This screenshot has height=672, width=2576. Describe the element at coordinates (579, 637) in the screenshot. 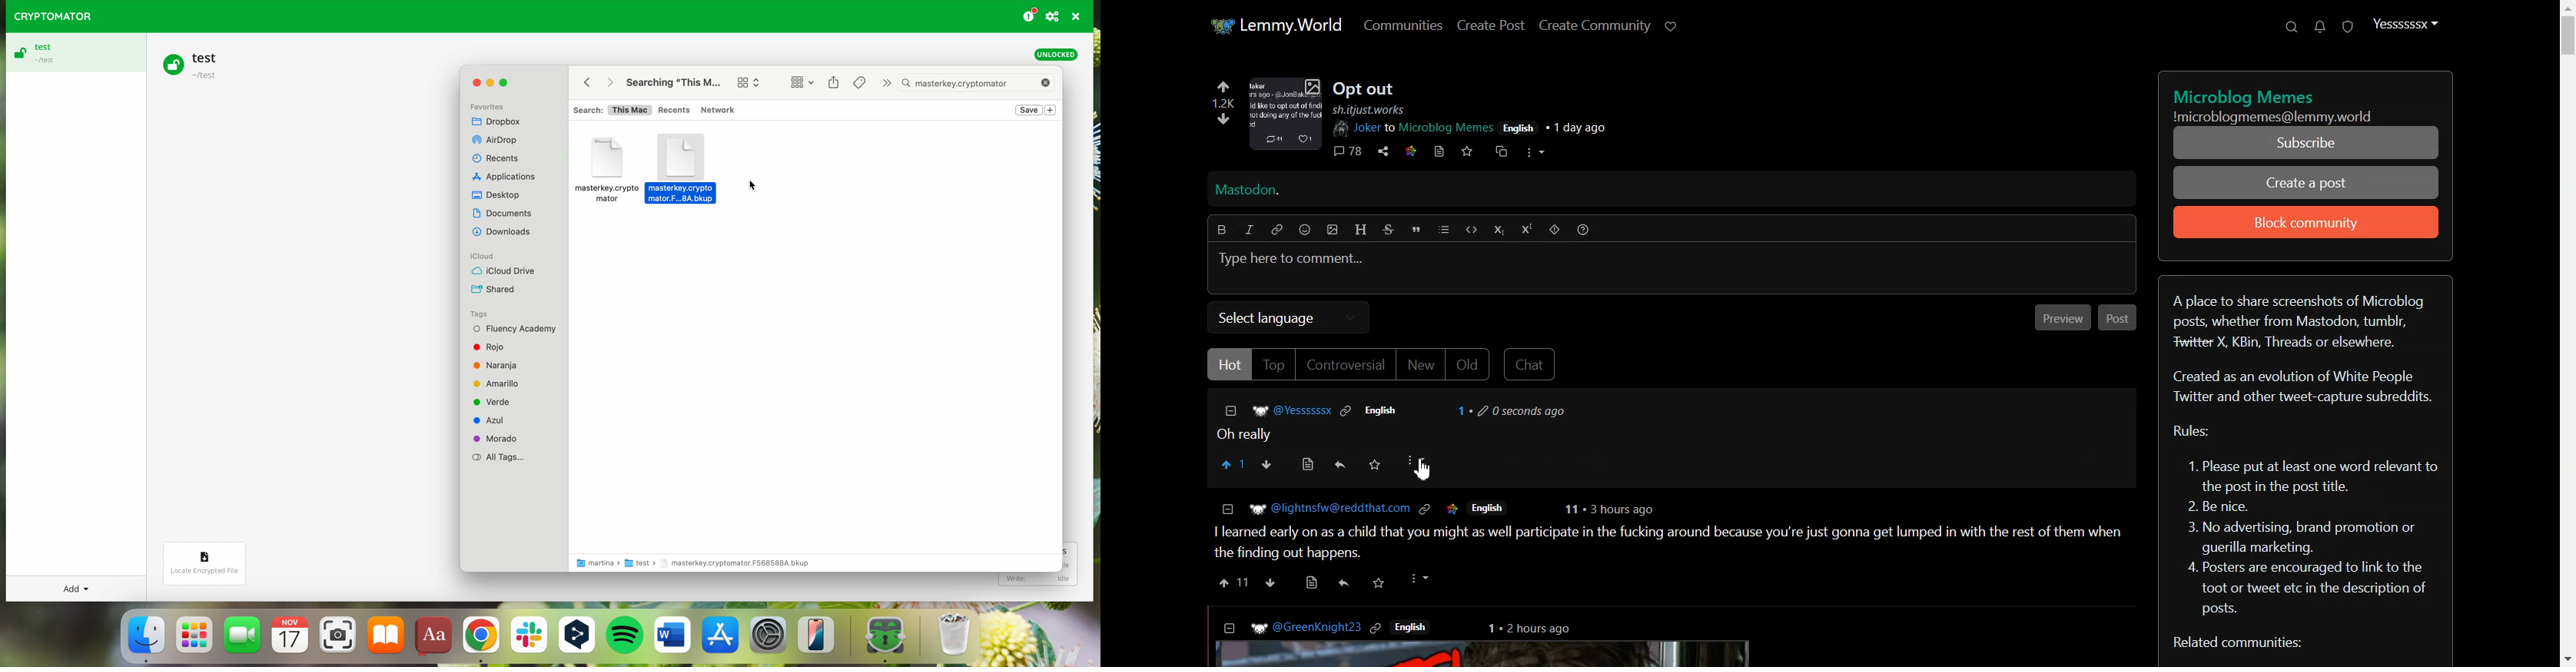

I see `DeepL` at that location.